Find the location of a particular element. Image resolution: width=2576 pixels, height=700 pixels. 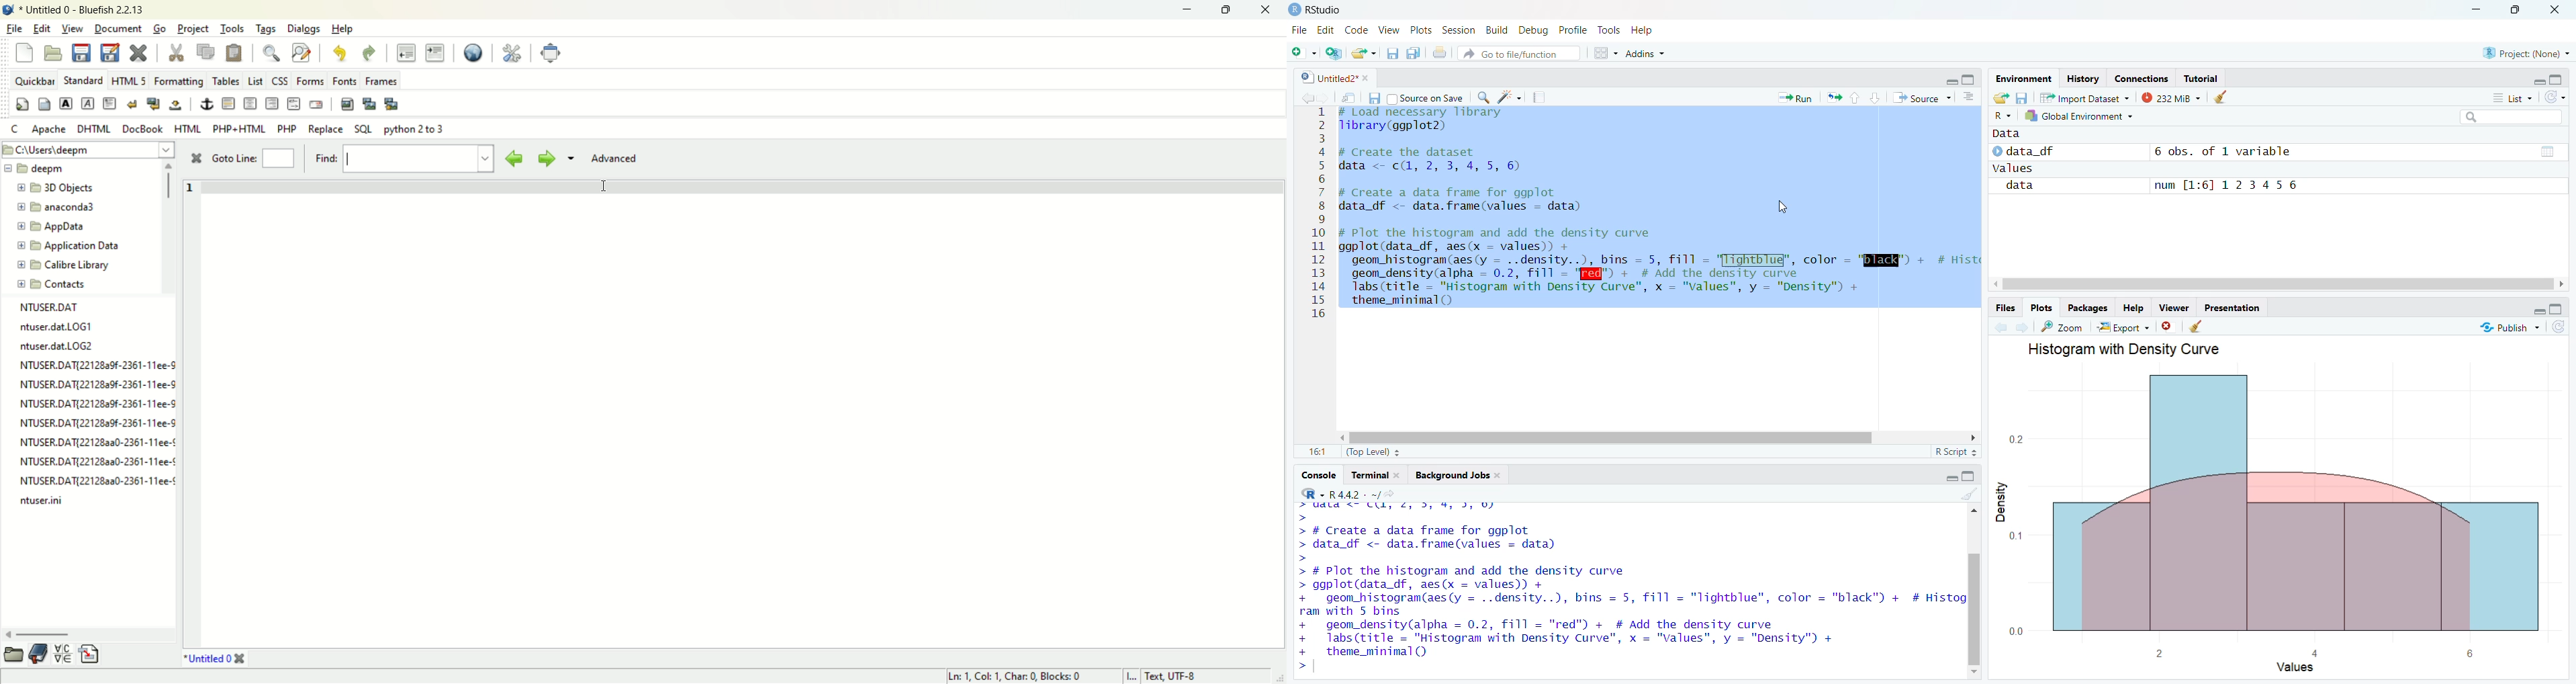

list is located at coordinates (2513, 97).